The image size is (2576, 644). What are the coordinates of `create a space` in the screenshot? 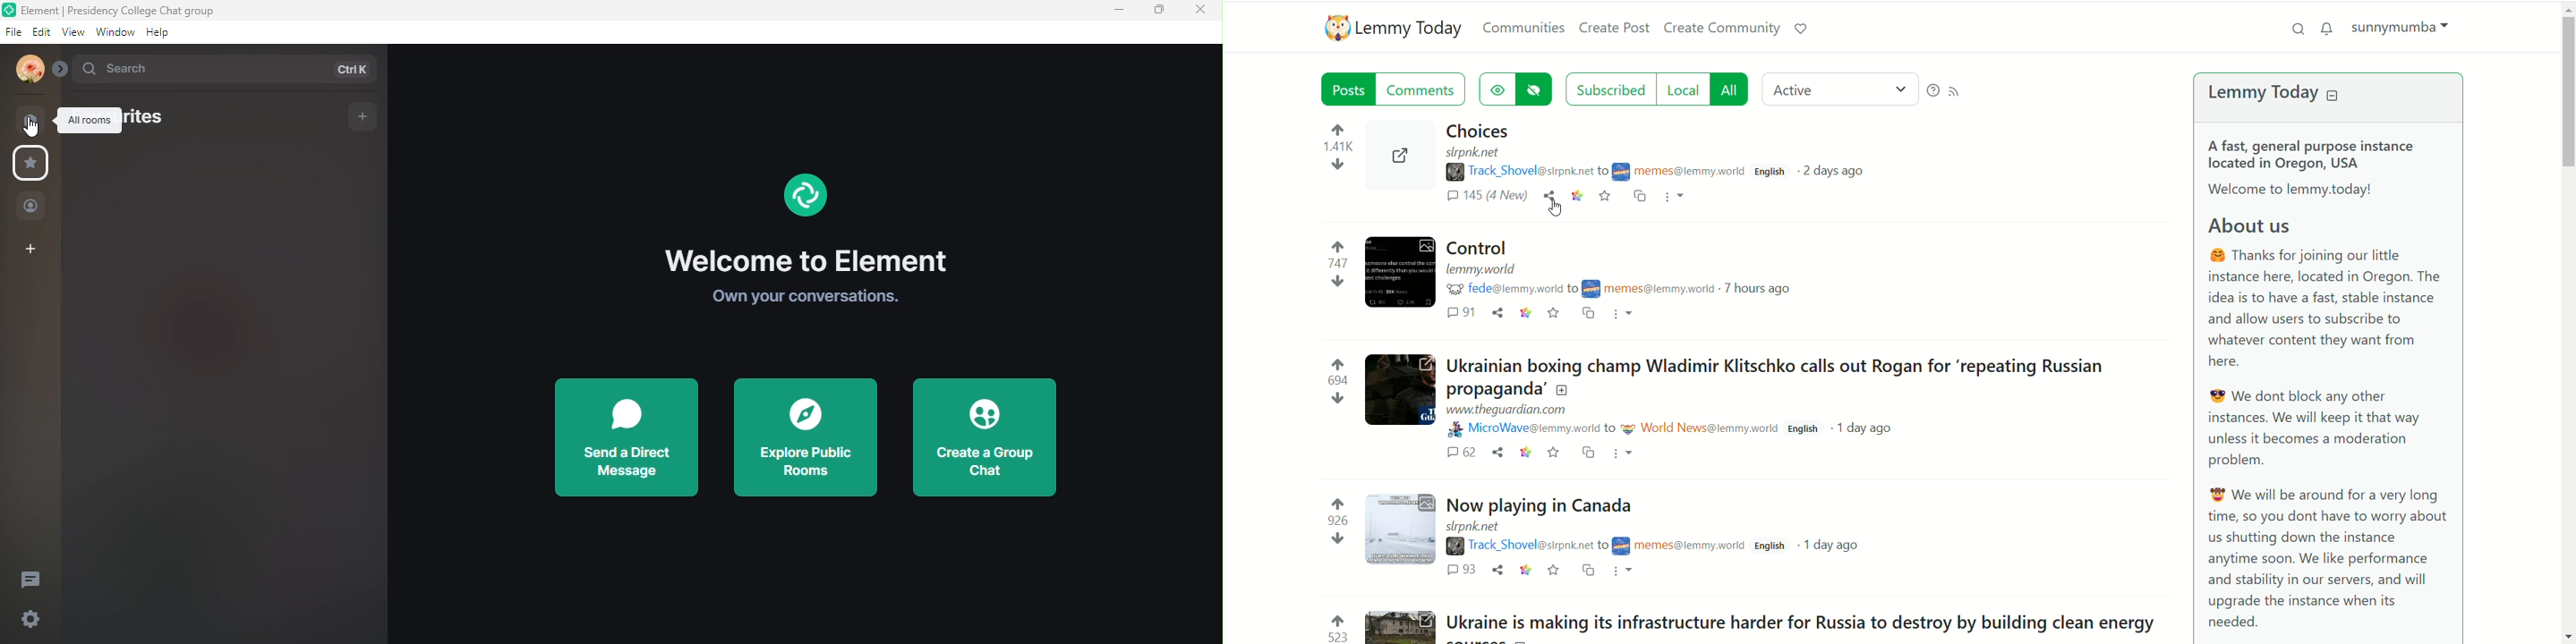 It's located at (37, 249).